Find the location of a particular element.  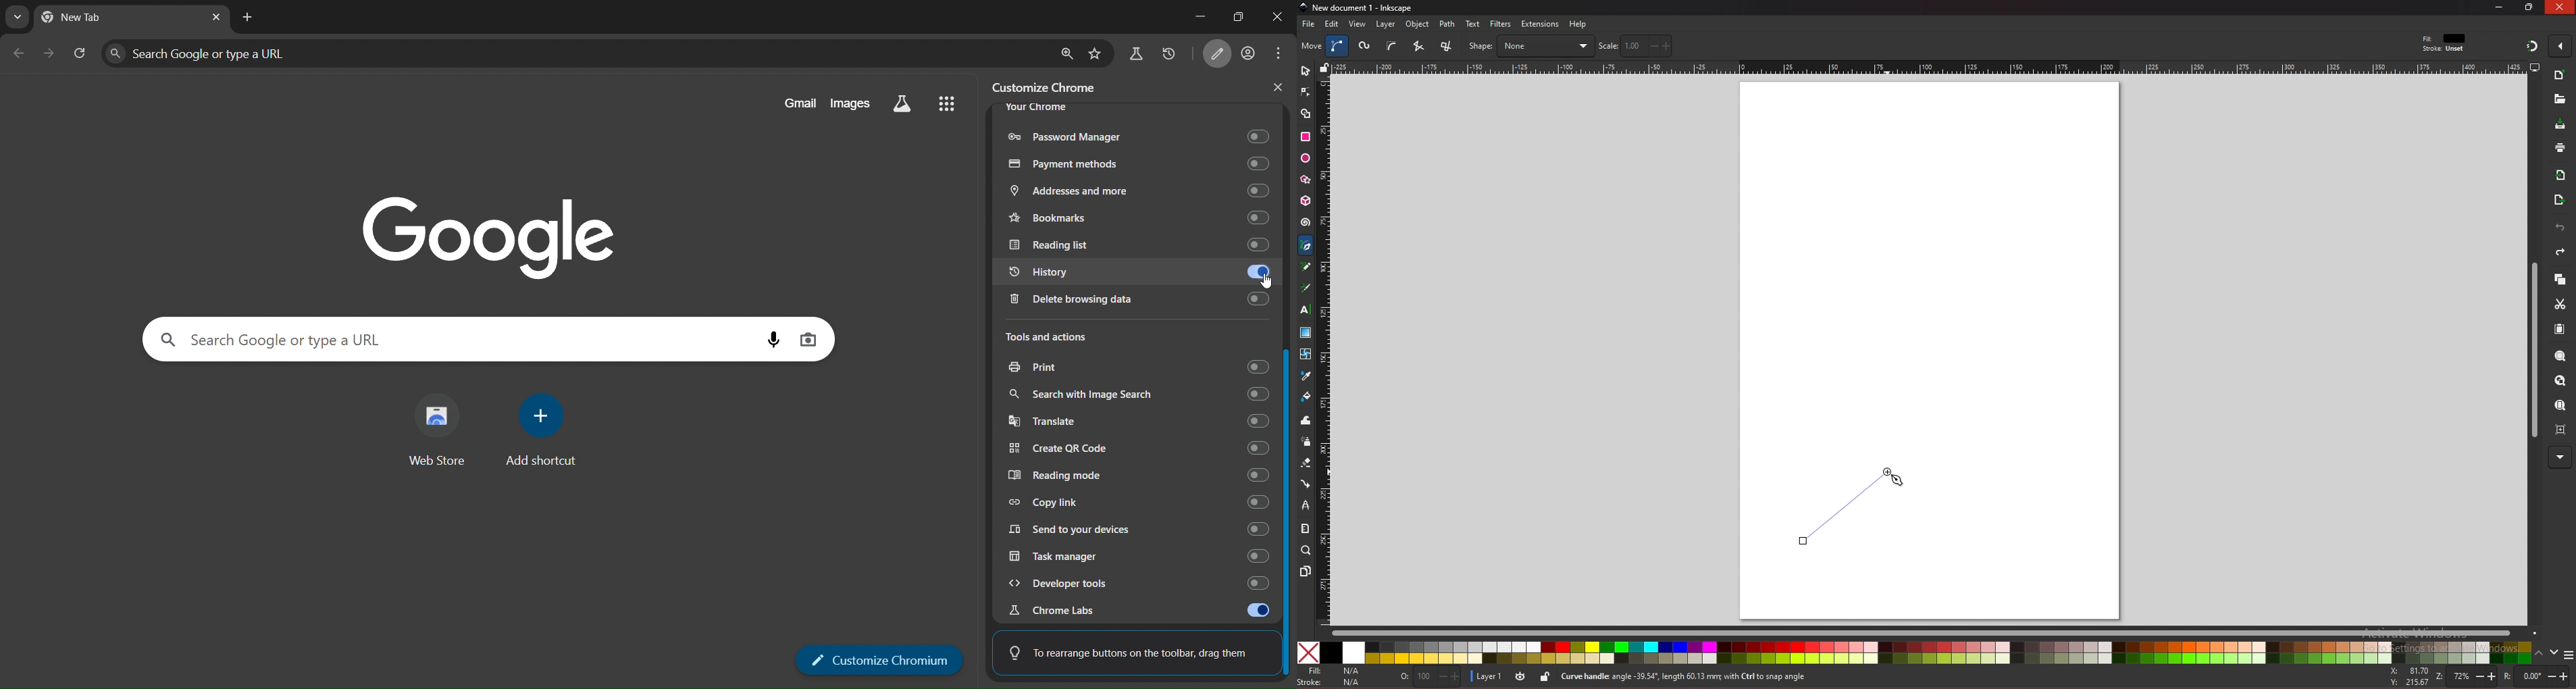

fit is located at coordinates (2445, 39).